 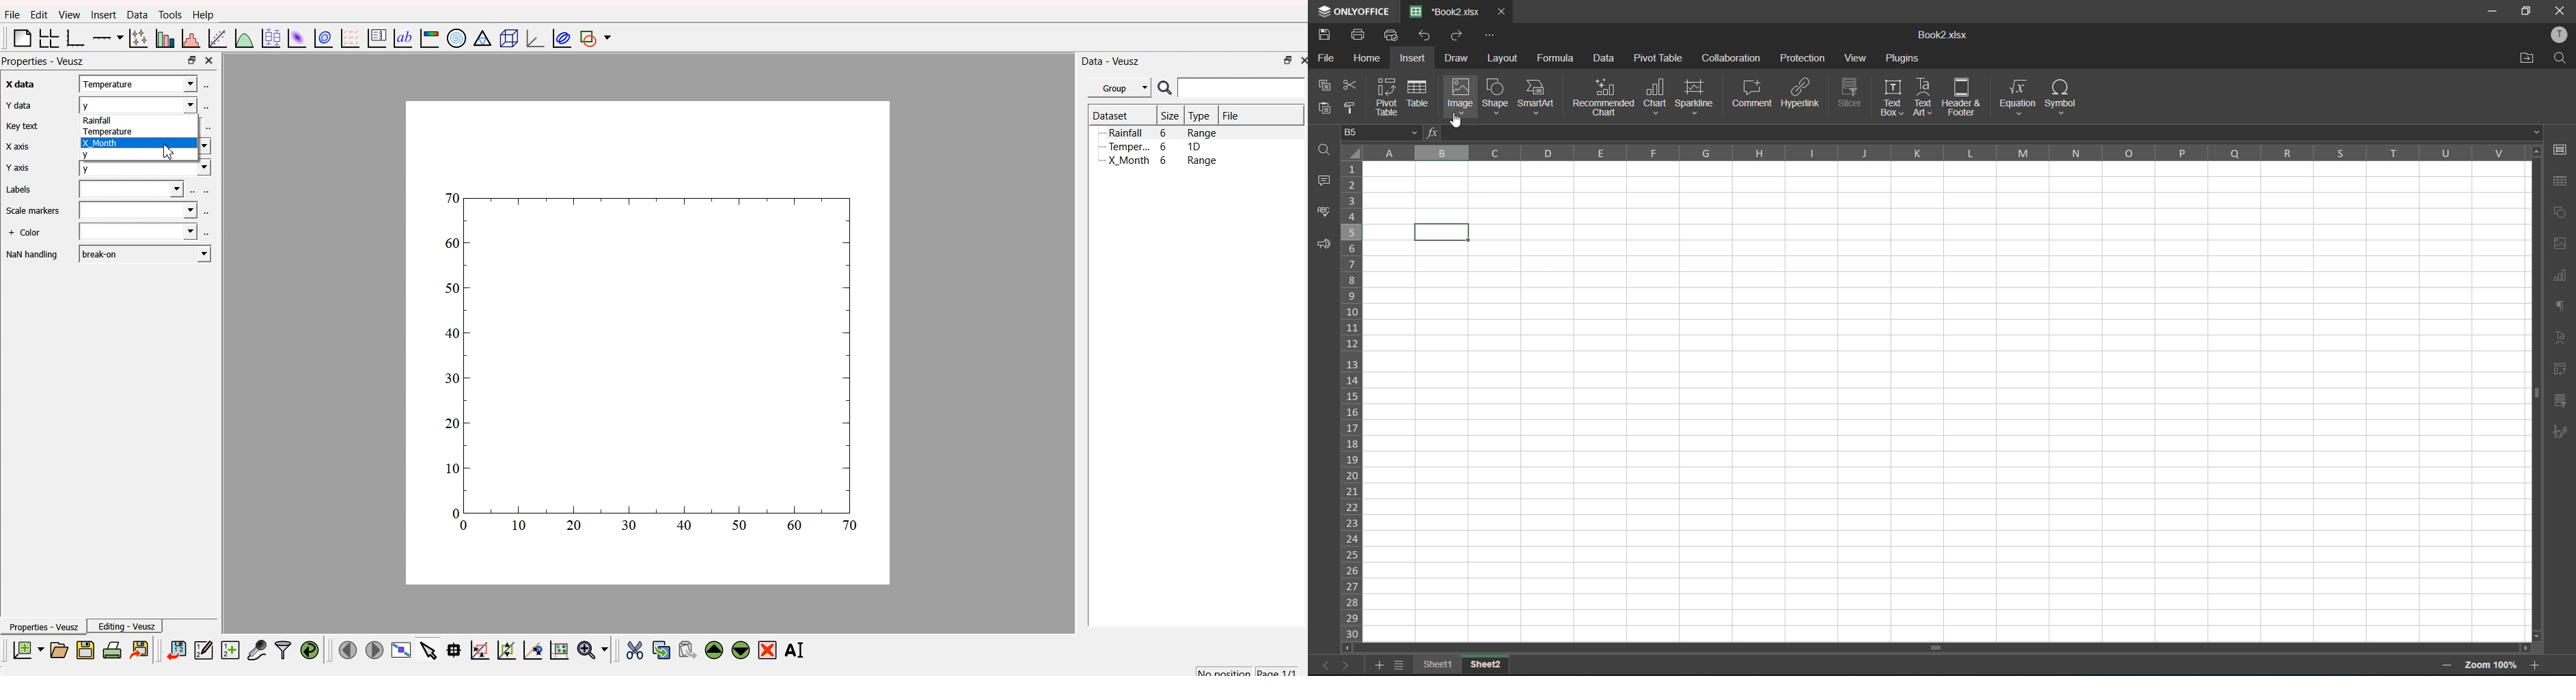 I want to click on find, so click(x=2560, y=59).